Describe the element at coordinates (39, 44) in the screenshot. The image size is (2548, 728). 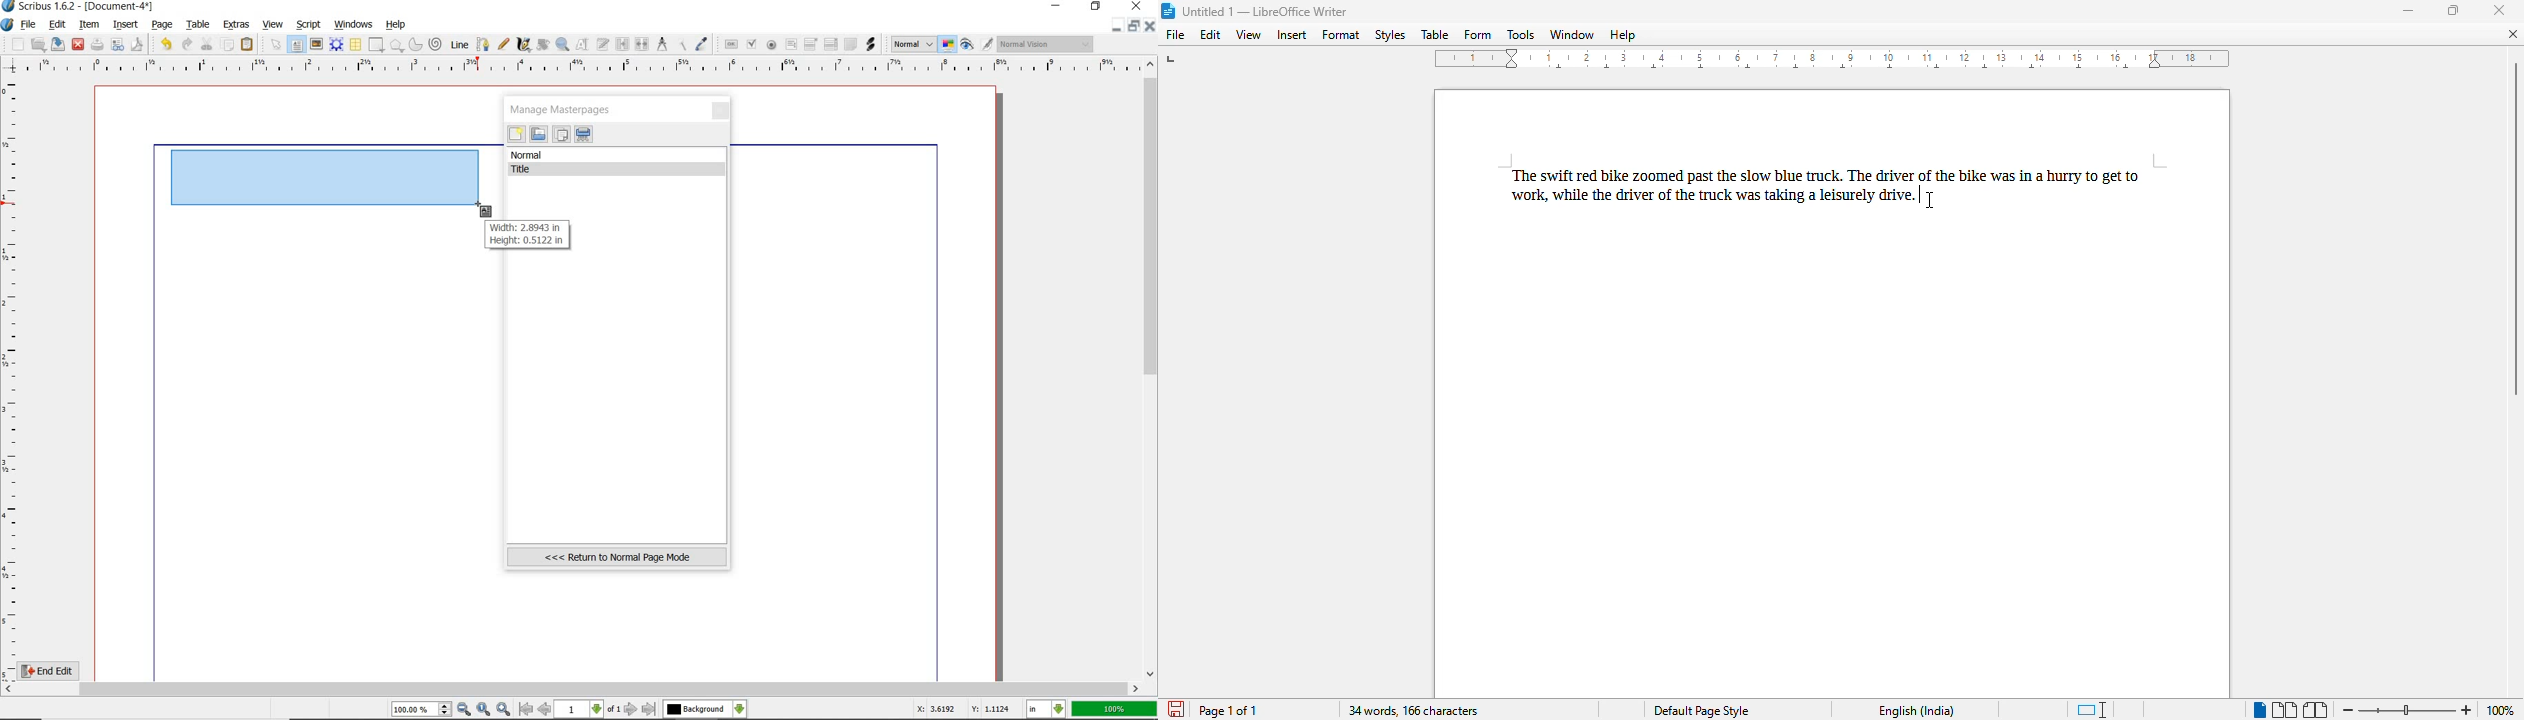
I see `open` at that location.